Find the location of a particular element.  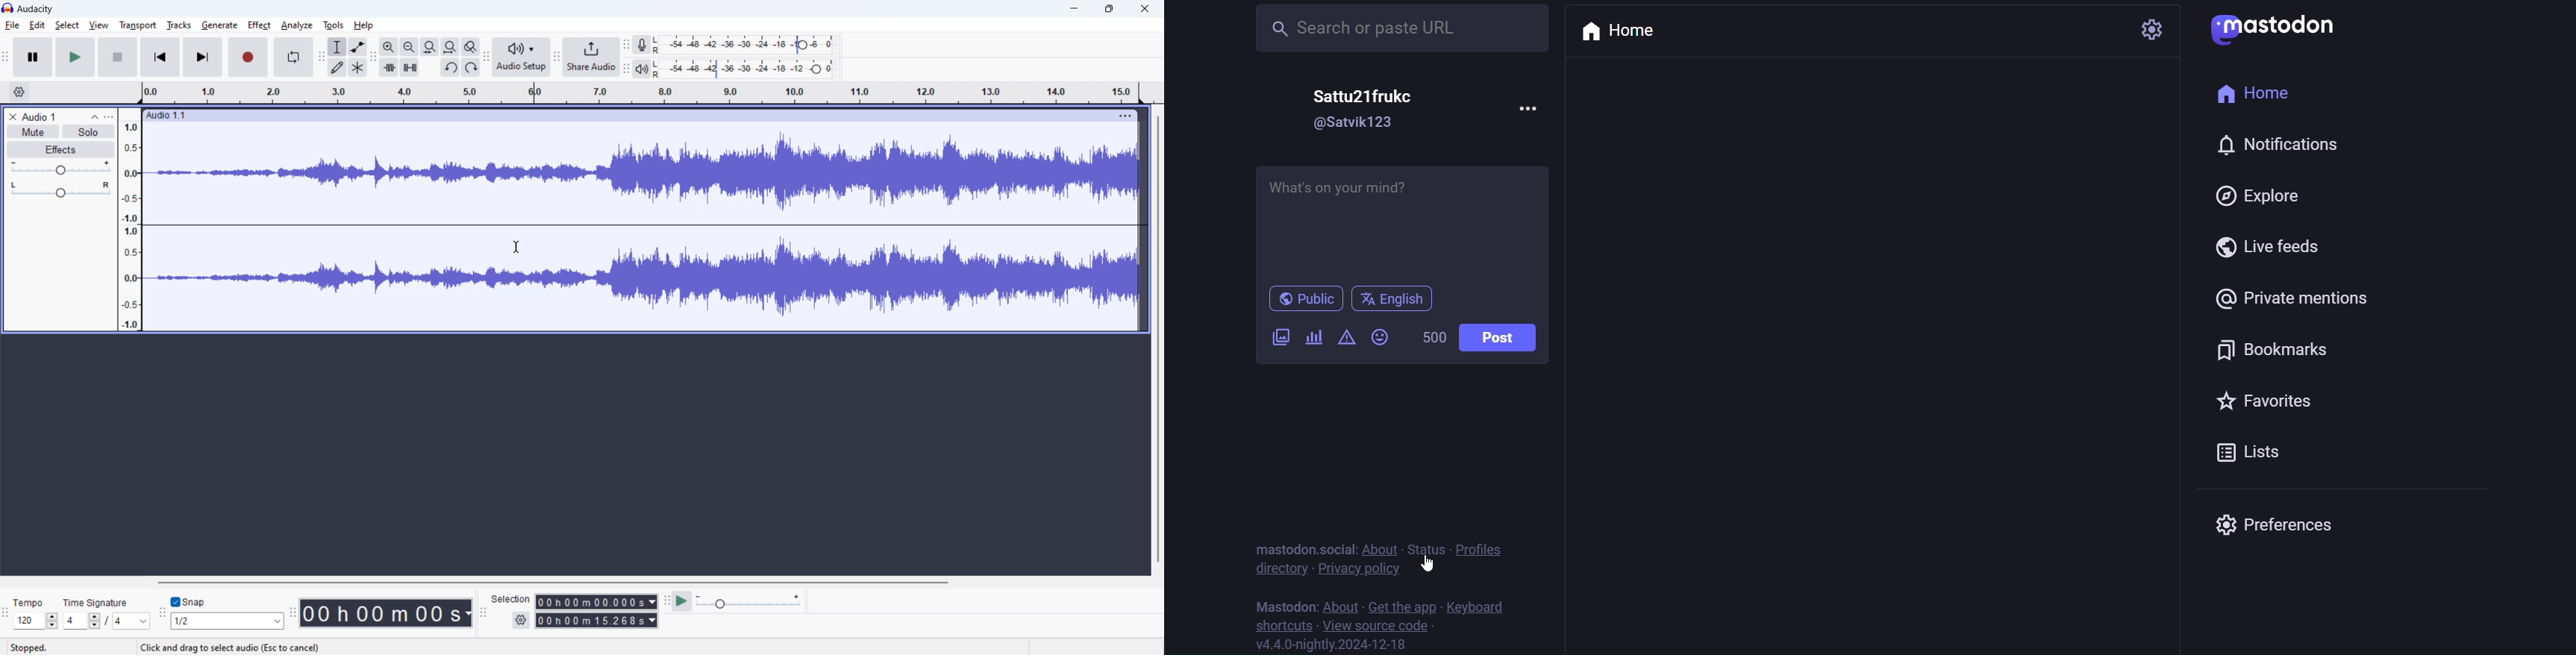

1/2 (select snap) is located at coordinates (228, 620).